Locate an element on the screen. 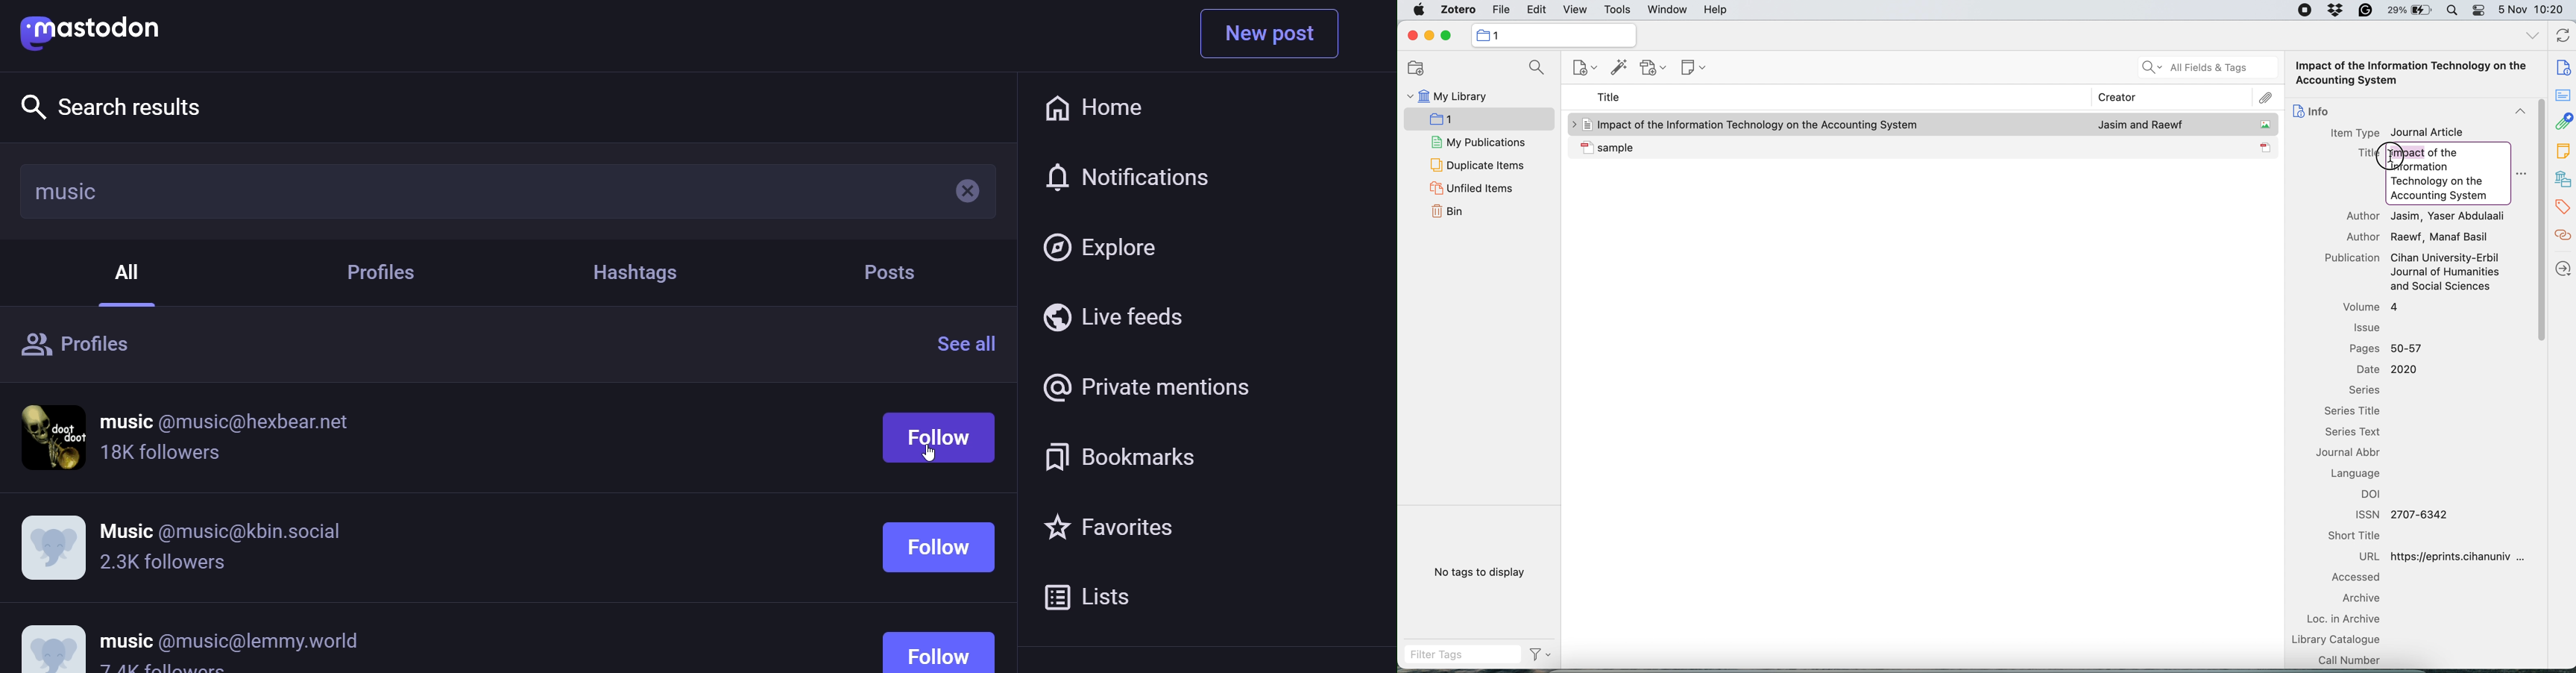 The height and width of the screenshot is (700, 2576). close is located at coordinates (1413, 36).